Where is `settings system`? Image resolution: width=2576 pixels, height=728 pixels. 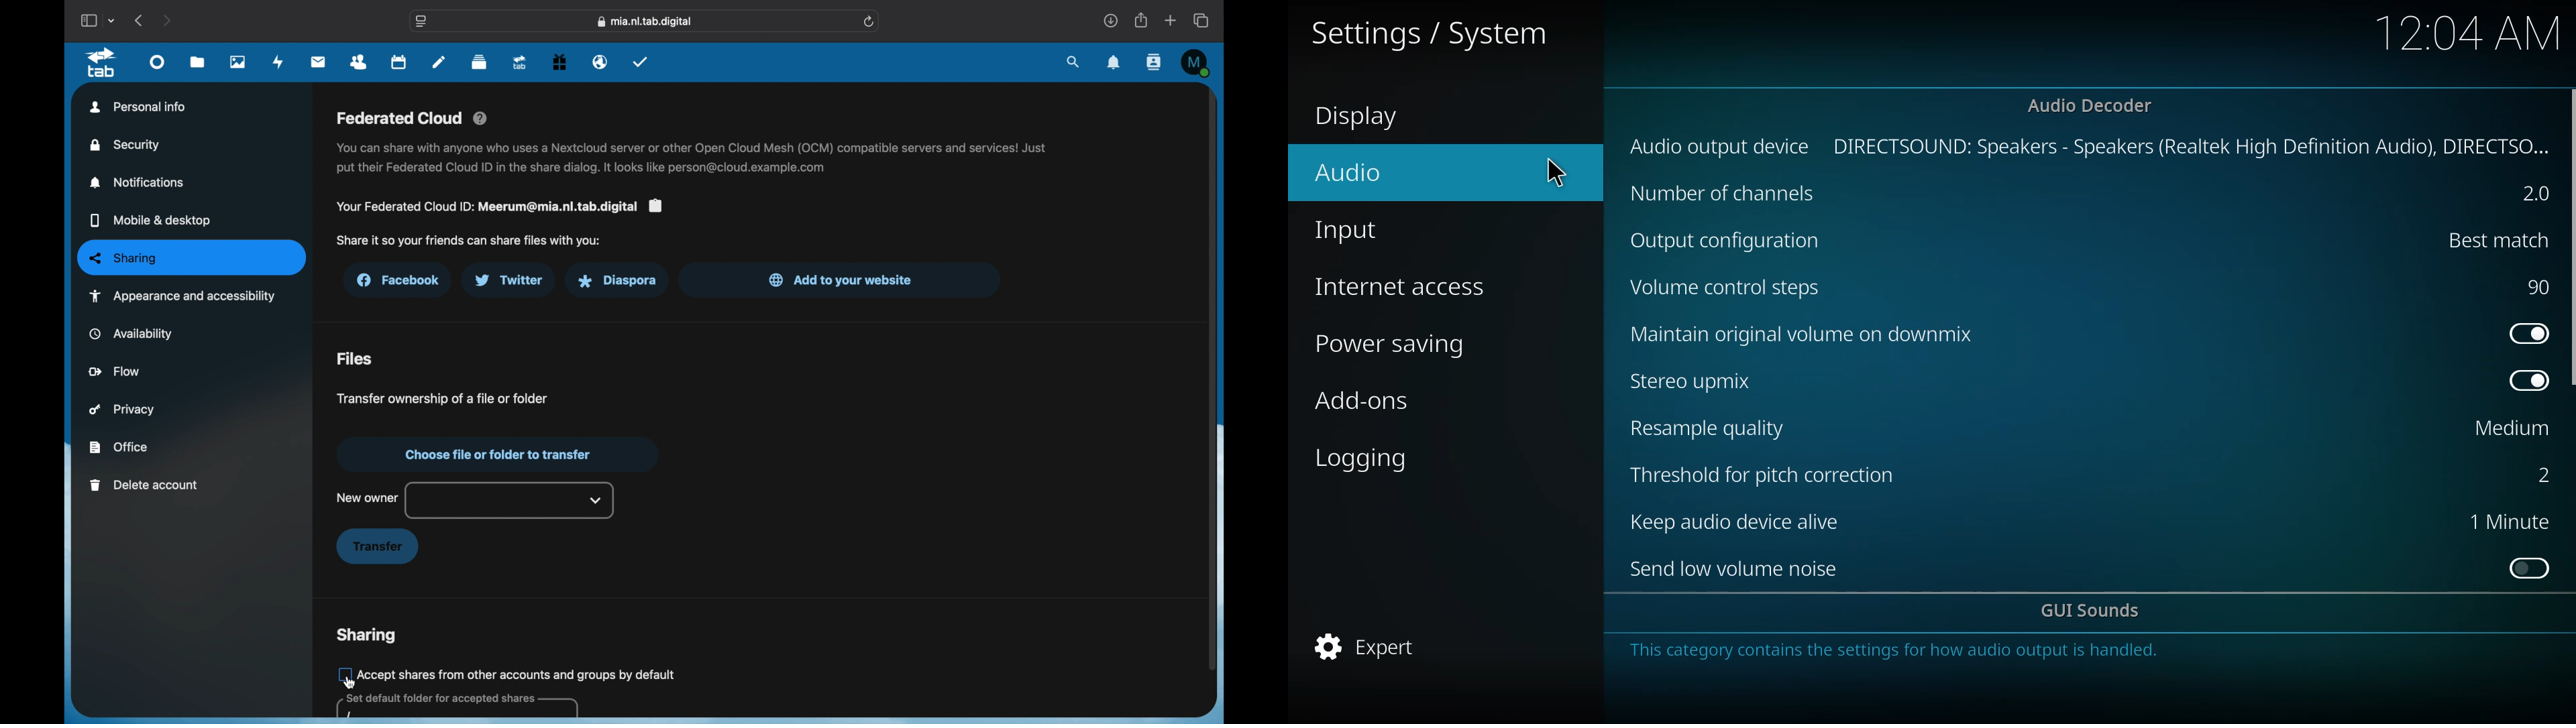 settings system is located at coordinates (1434, 33).